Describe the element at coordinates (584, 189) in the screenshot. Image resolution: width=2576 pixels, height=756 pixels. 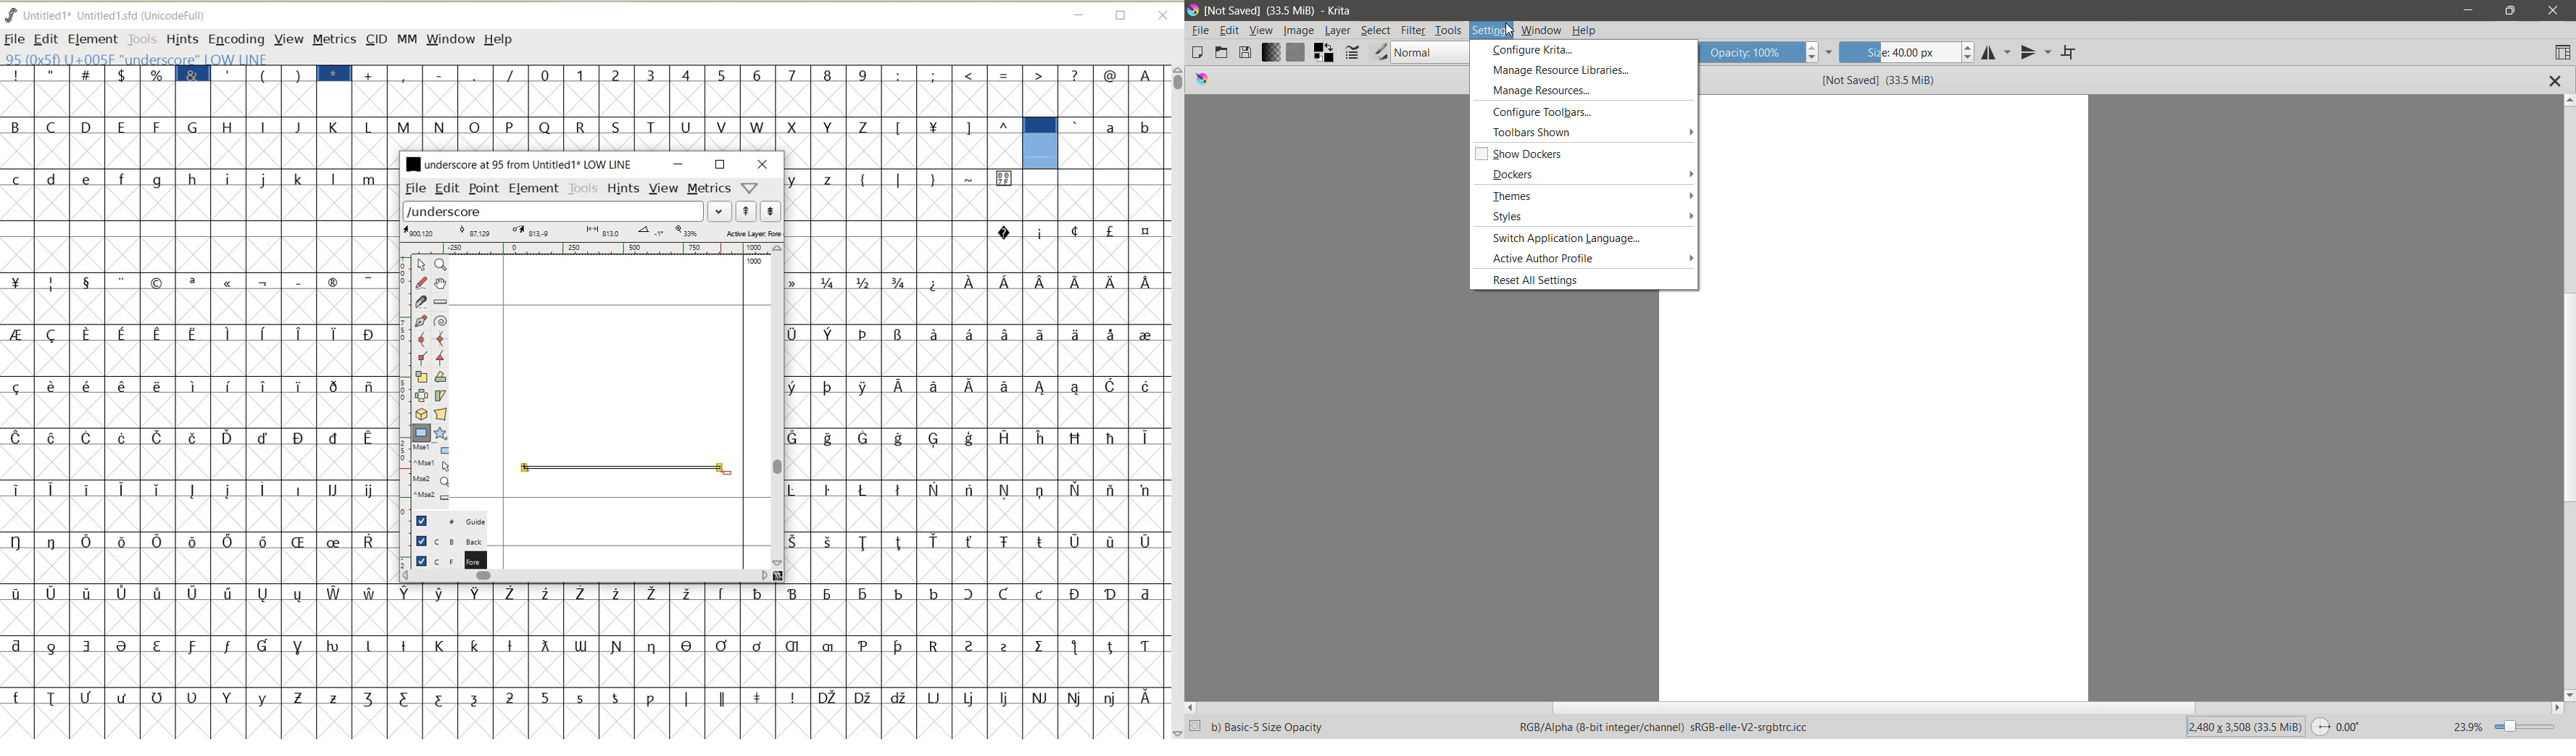
I see `TOOLS` at that location.